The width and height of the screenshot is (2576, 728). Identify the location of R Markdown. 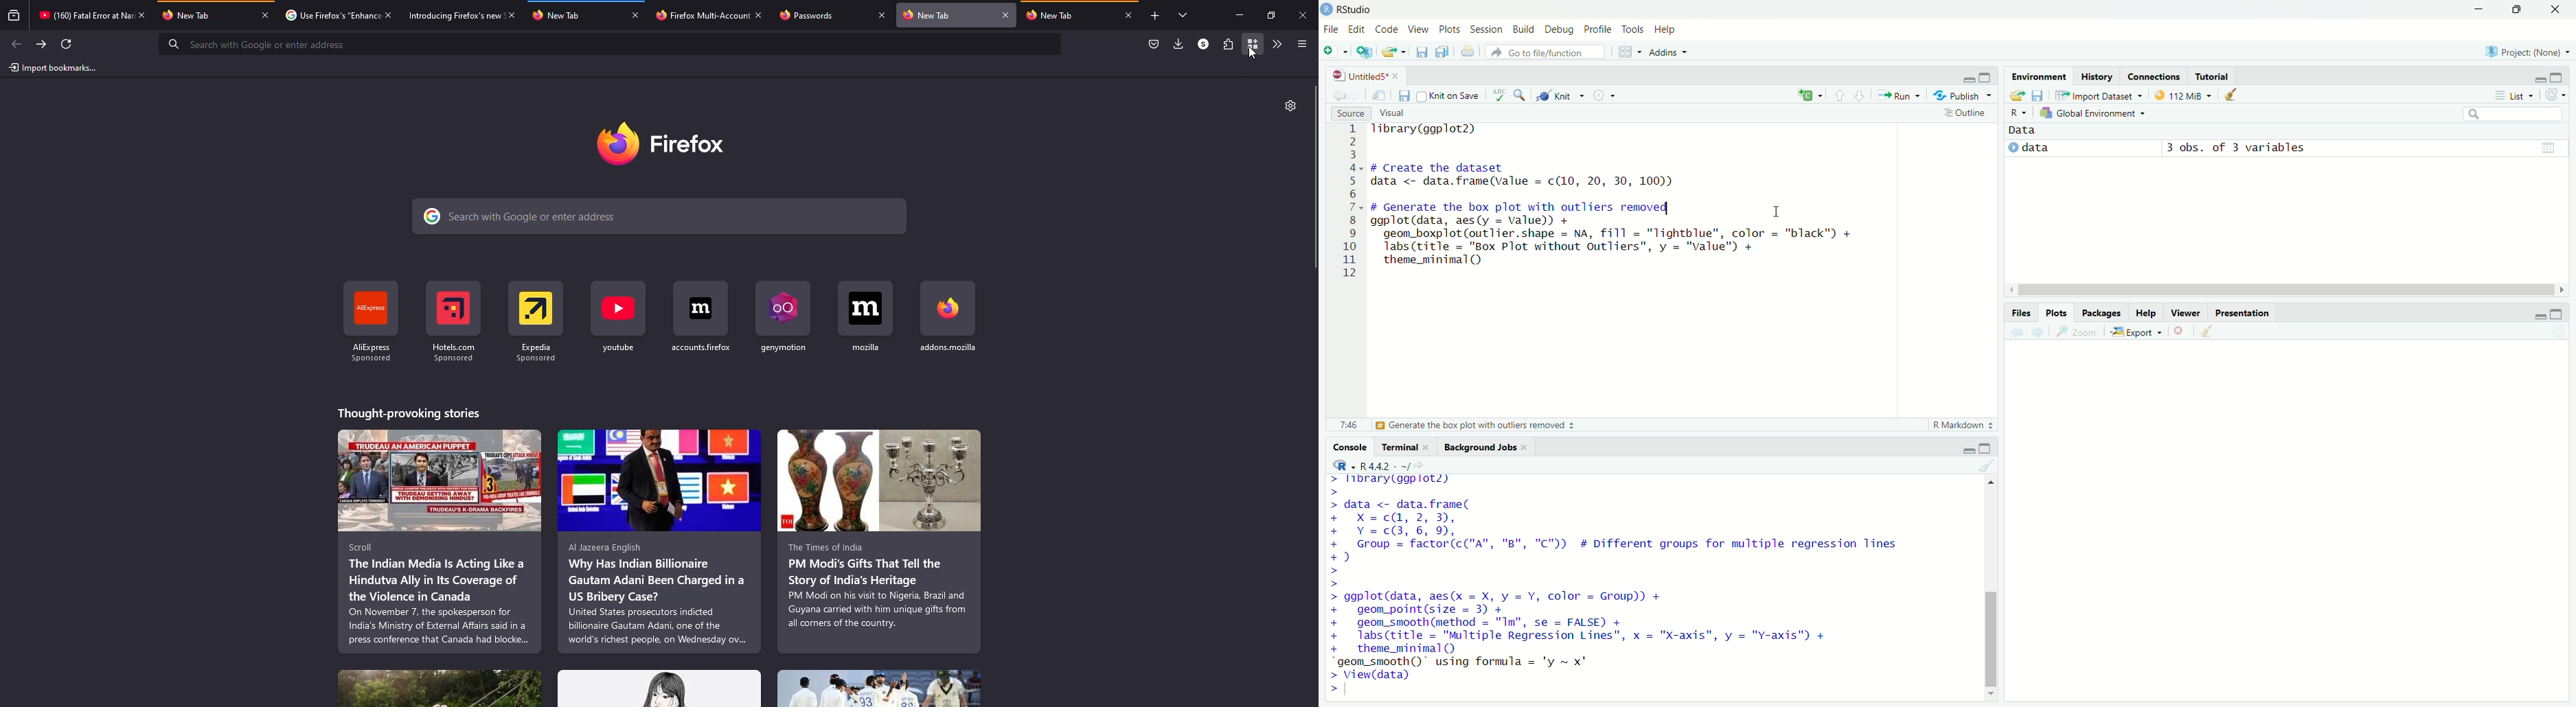
(1956, 424).